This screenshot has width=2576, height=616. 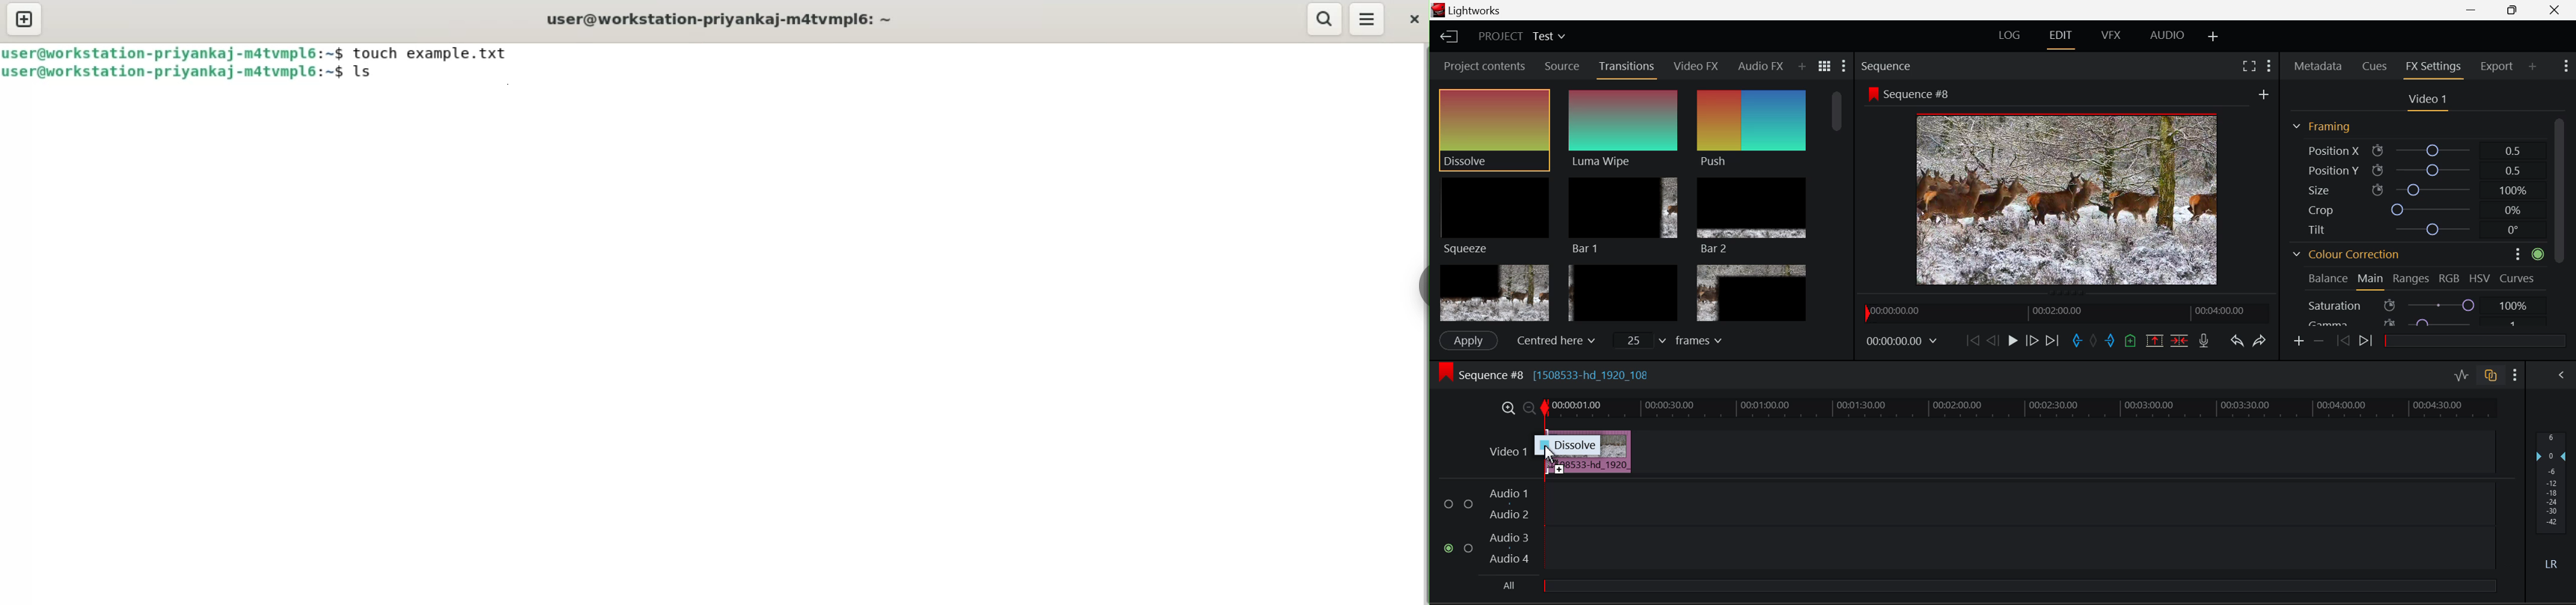 What do you see at coordinates (1556, 340) in the screenshot?
I see `Centered here` at bounding box center [1556, 340].